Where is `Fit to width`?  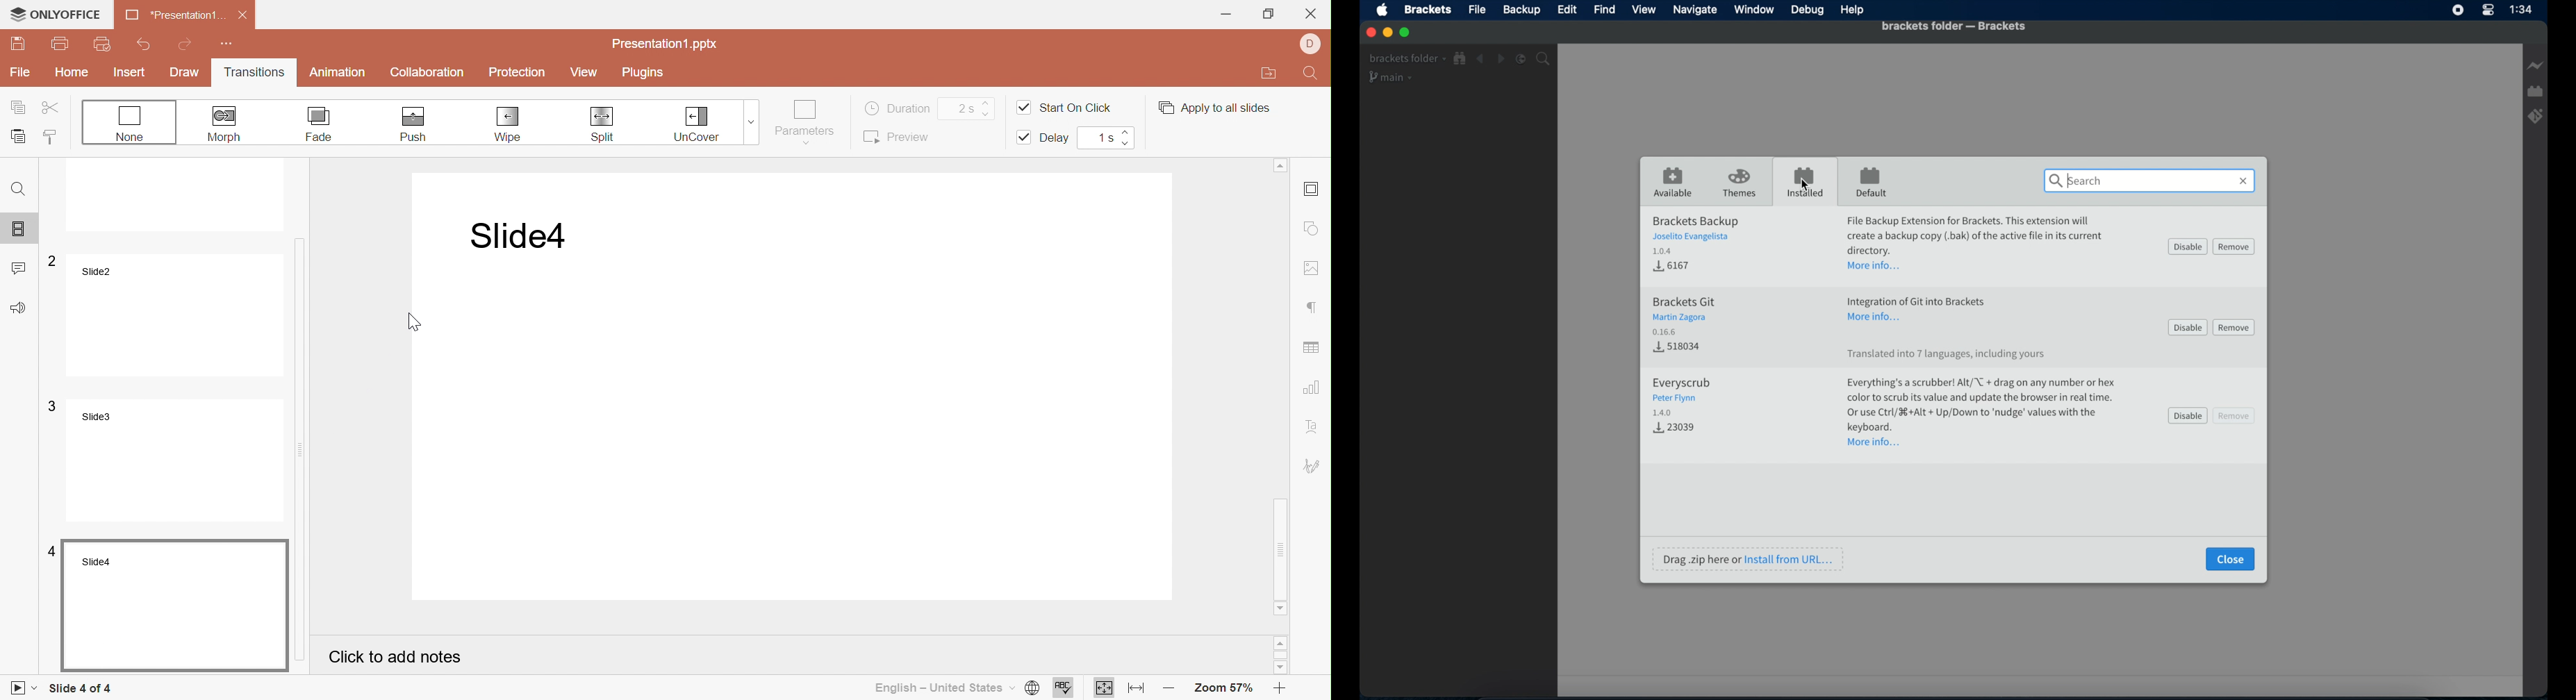 Fit to width is located at coordinates (1133, 688).